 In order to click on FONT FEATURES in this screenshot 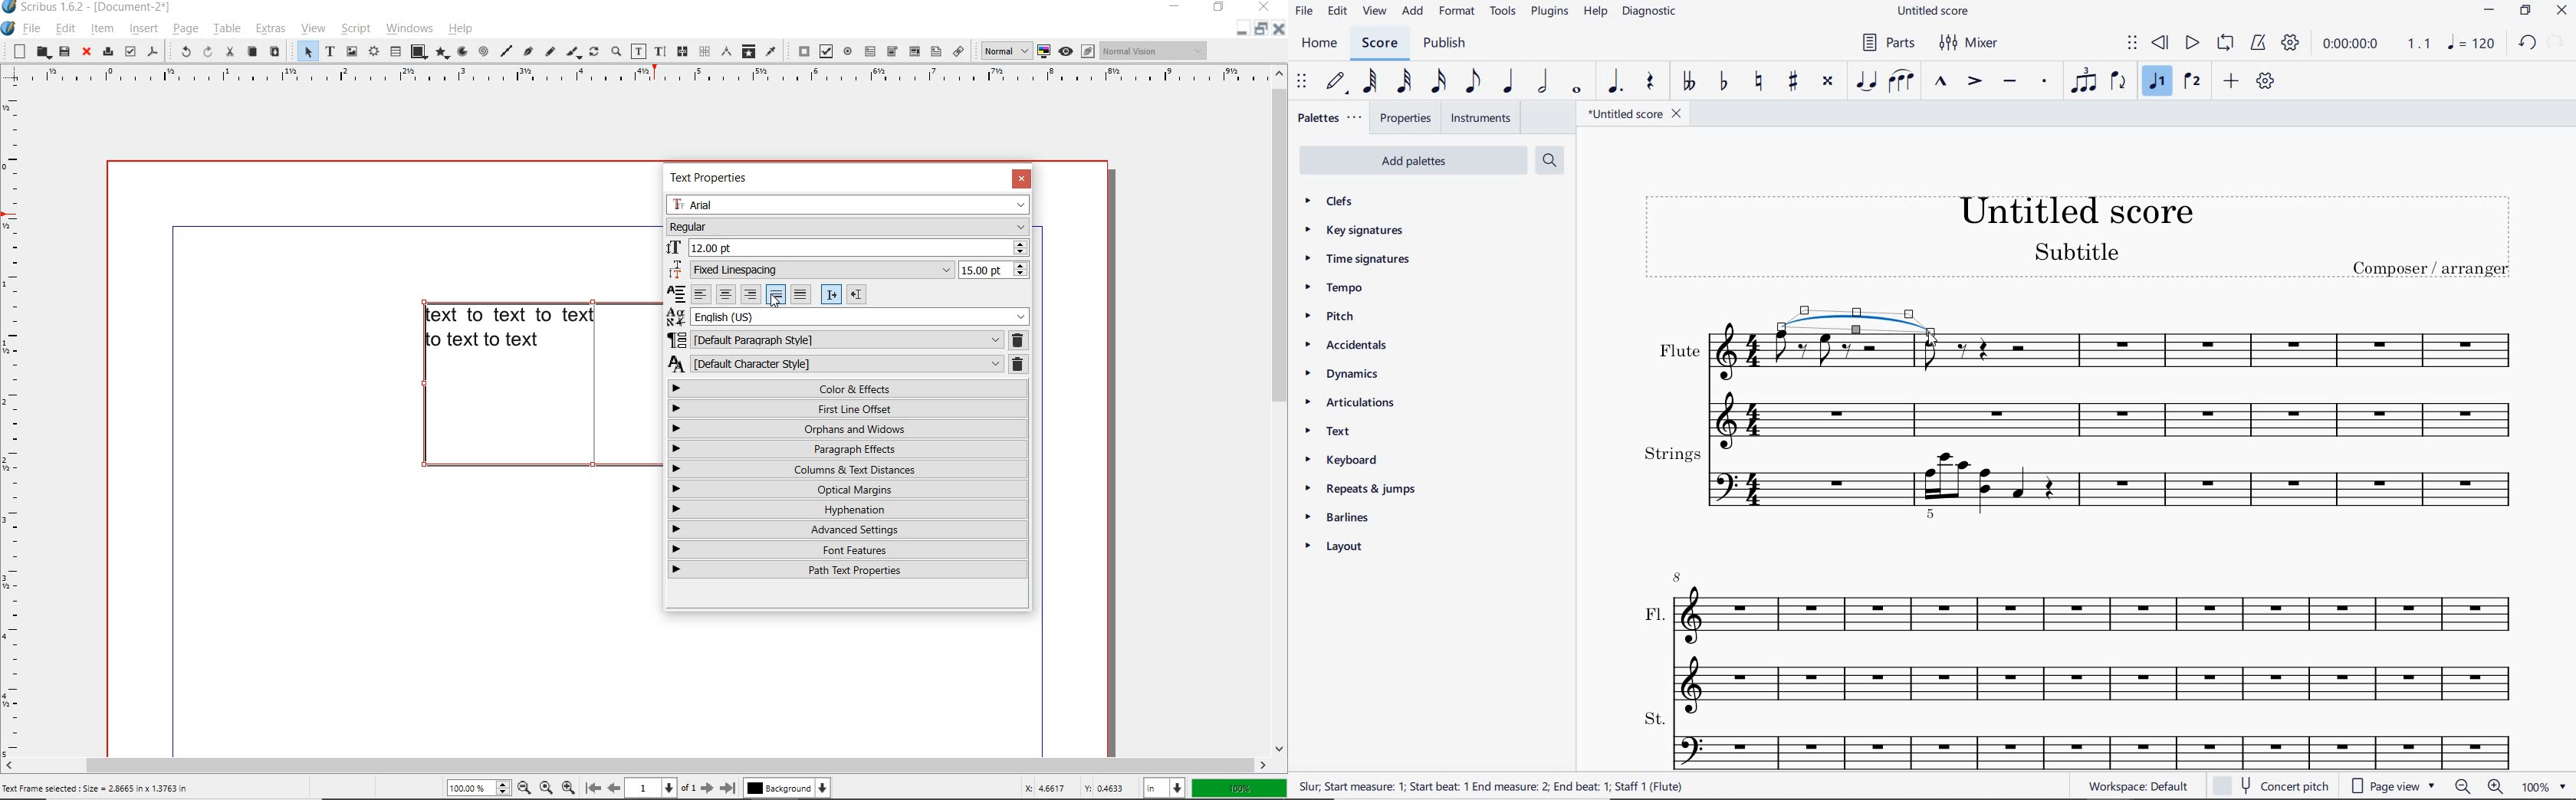, I will do `click(849, 549)`.